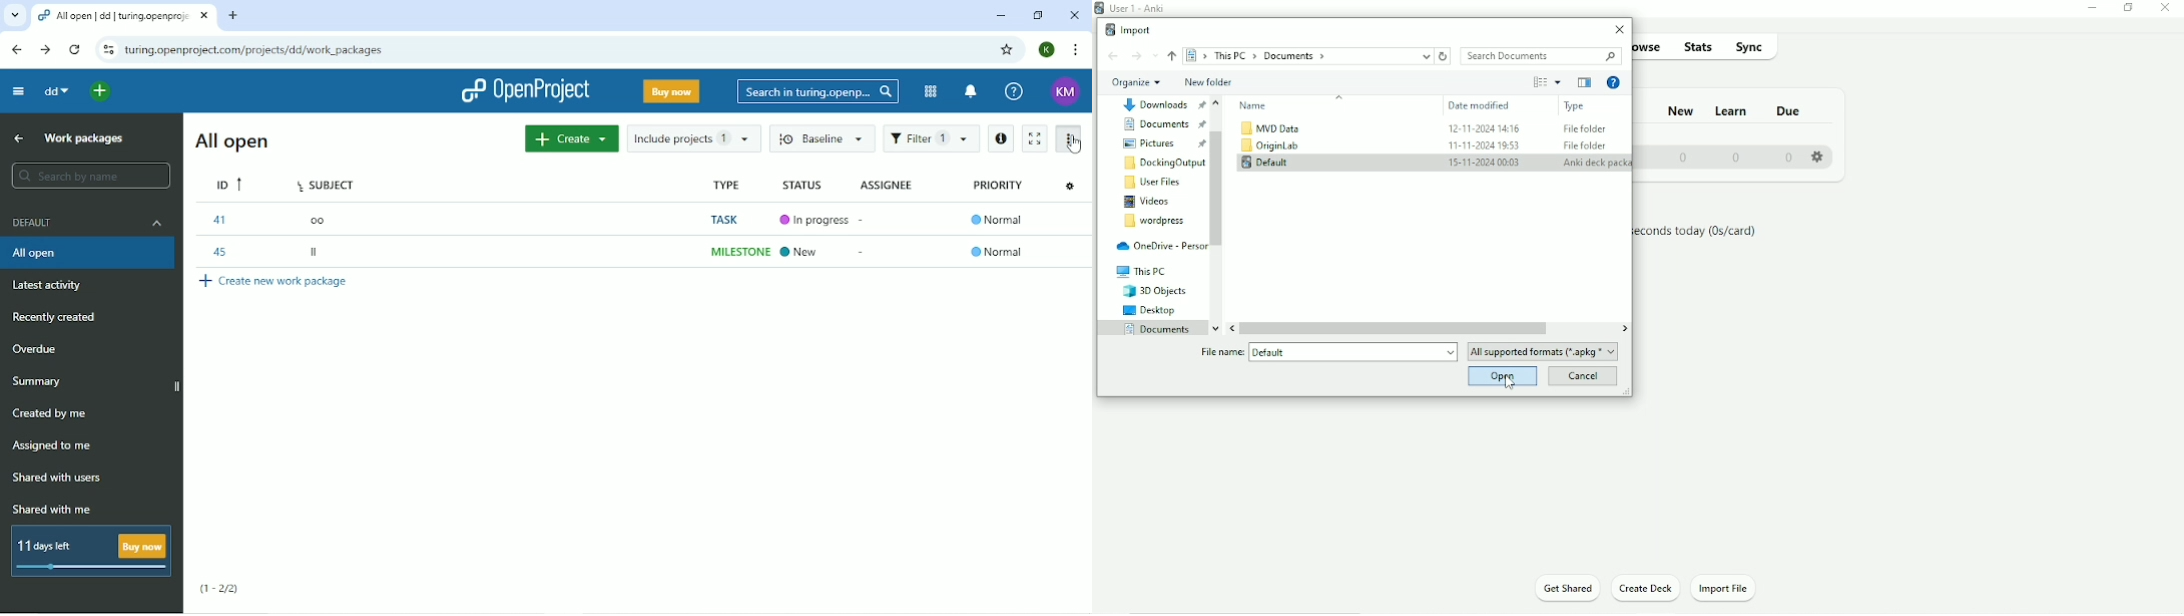 The width and height of the screenshot is (2184, 616). What do you see at coordinates (994, 183) in the screenshot?
I see `Priority` at bounding box center [994, 183].